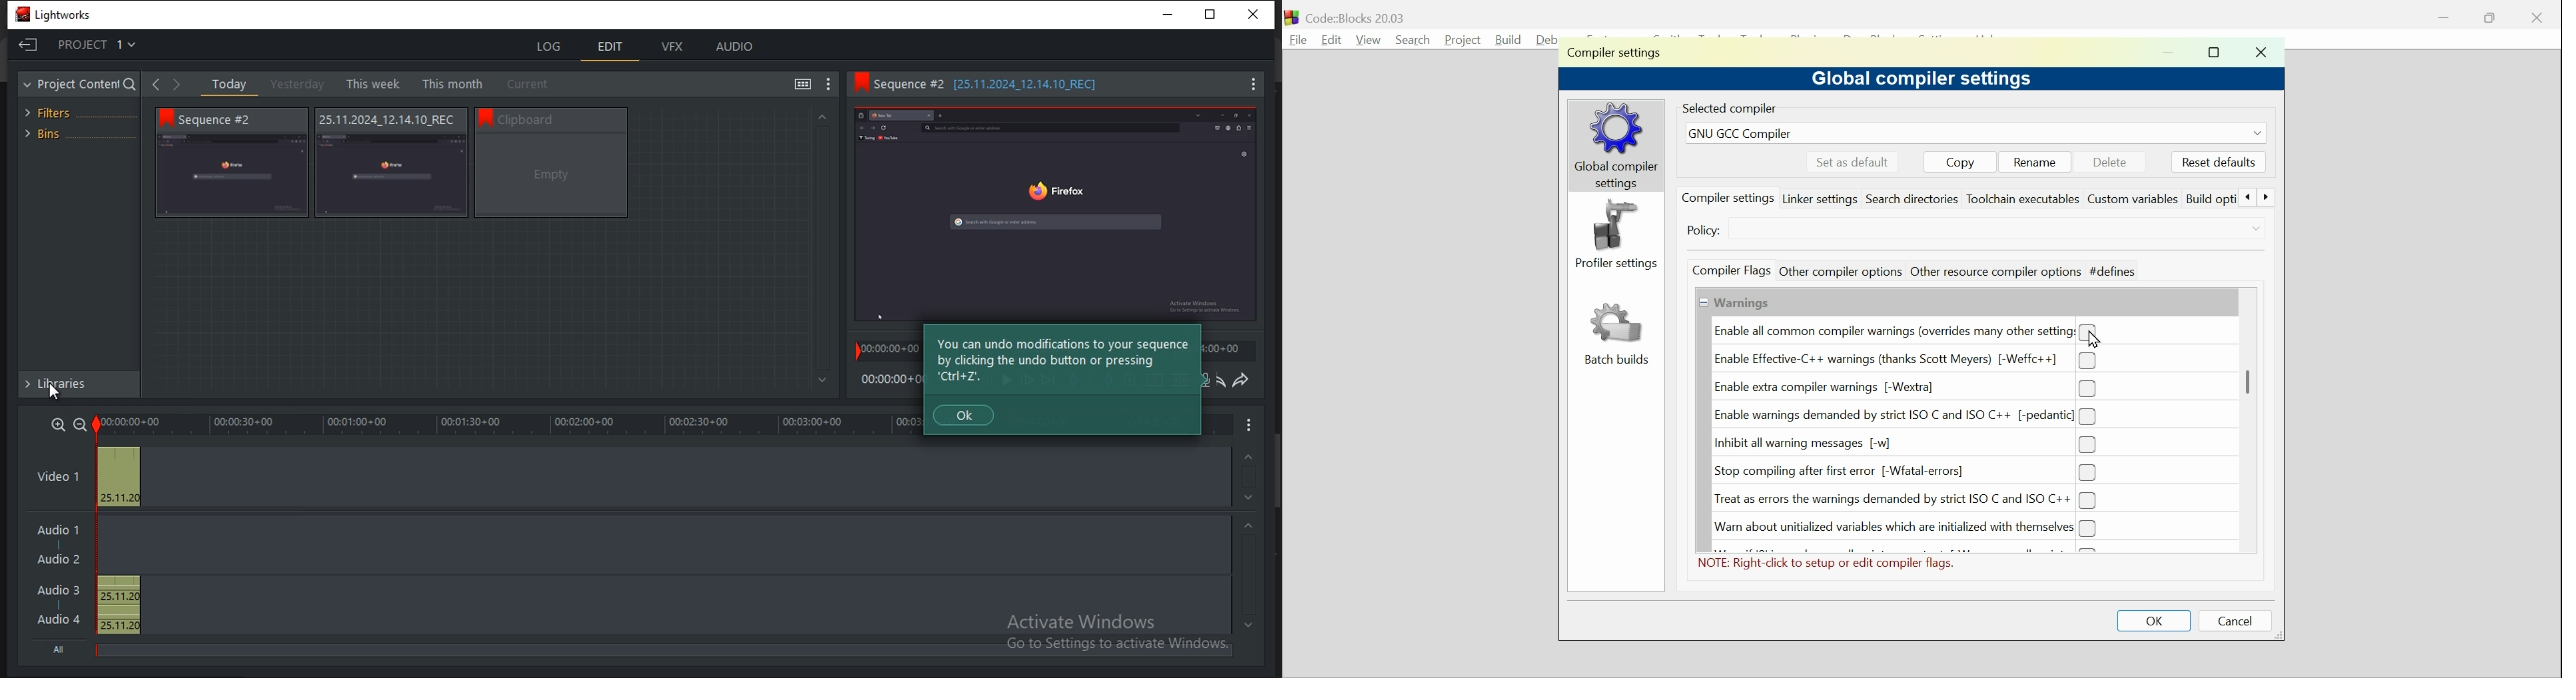 Image resolution: width=2576 pixels, height=700 pixels. I want to click on filters, so click(56, 111).